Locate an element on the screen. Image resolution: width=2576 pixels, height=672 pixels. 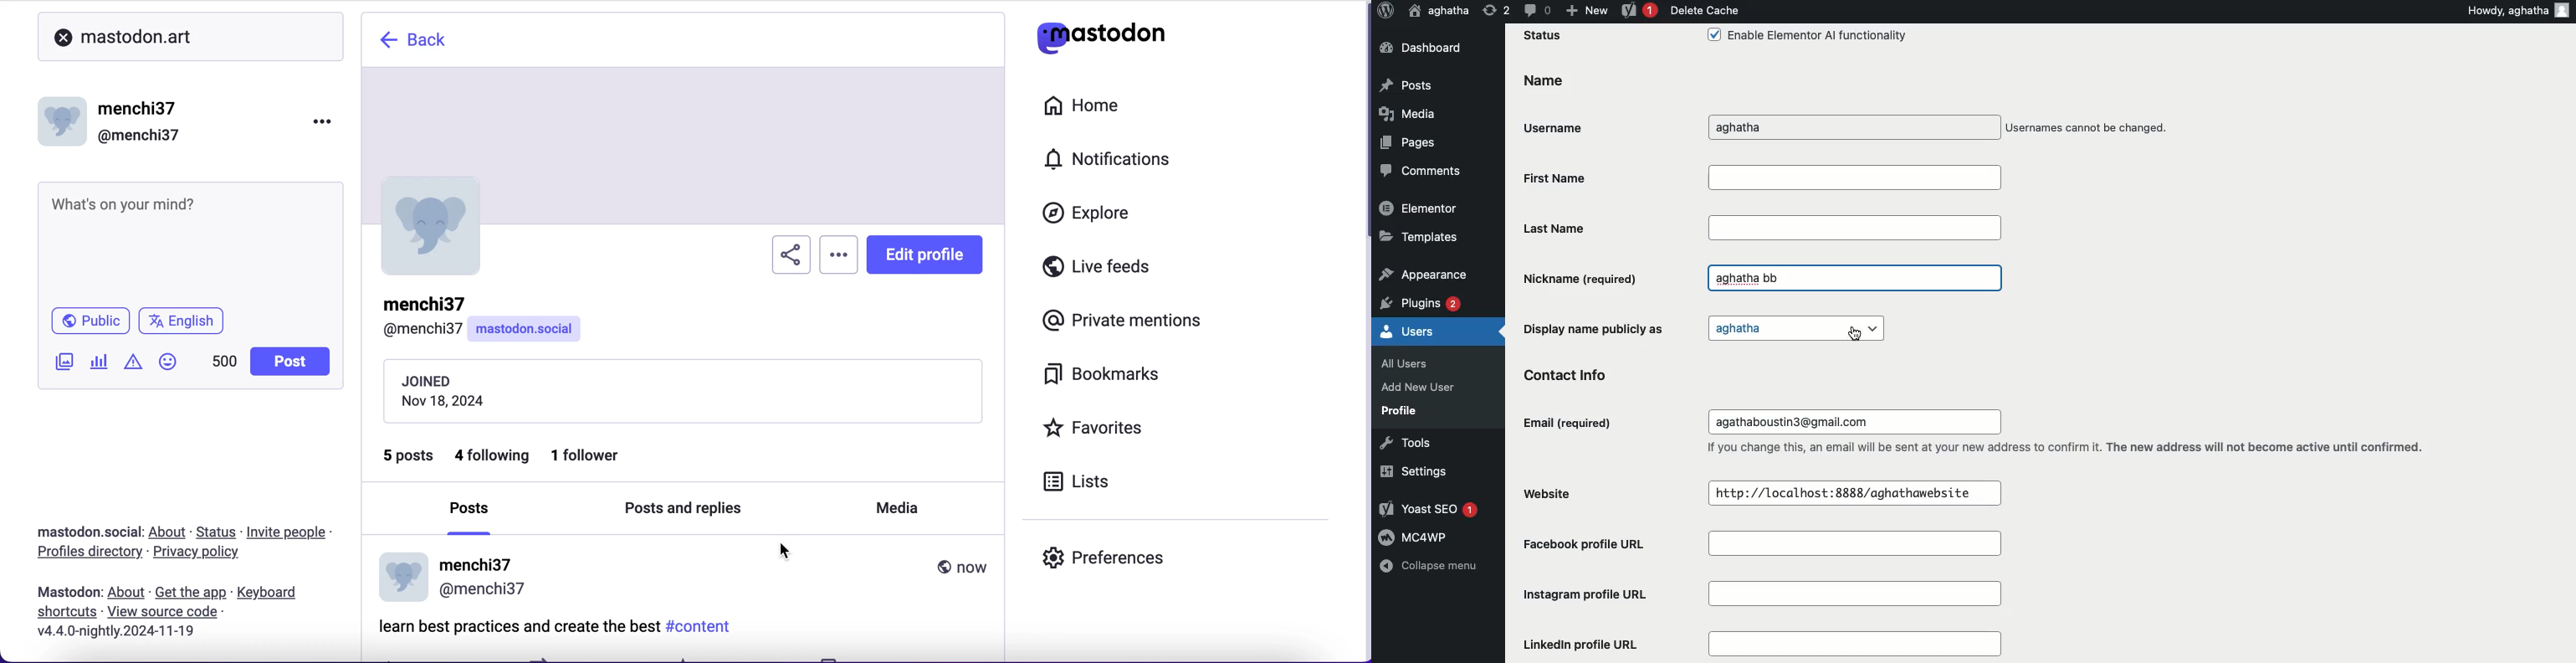
Elementor is located at coordinates (1420, 207).